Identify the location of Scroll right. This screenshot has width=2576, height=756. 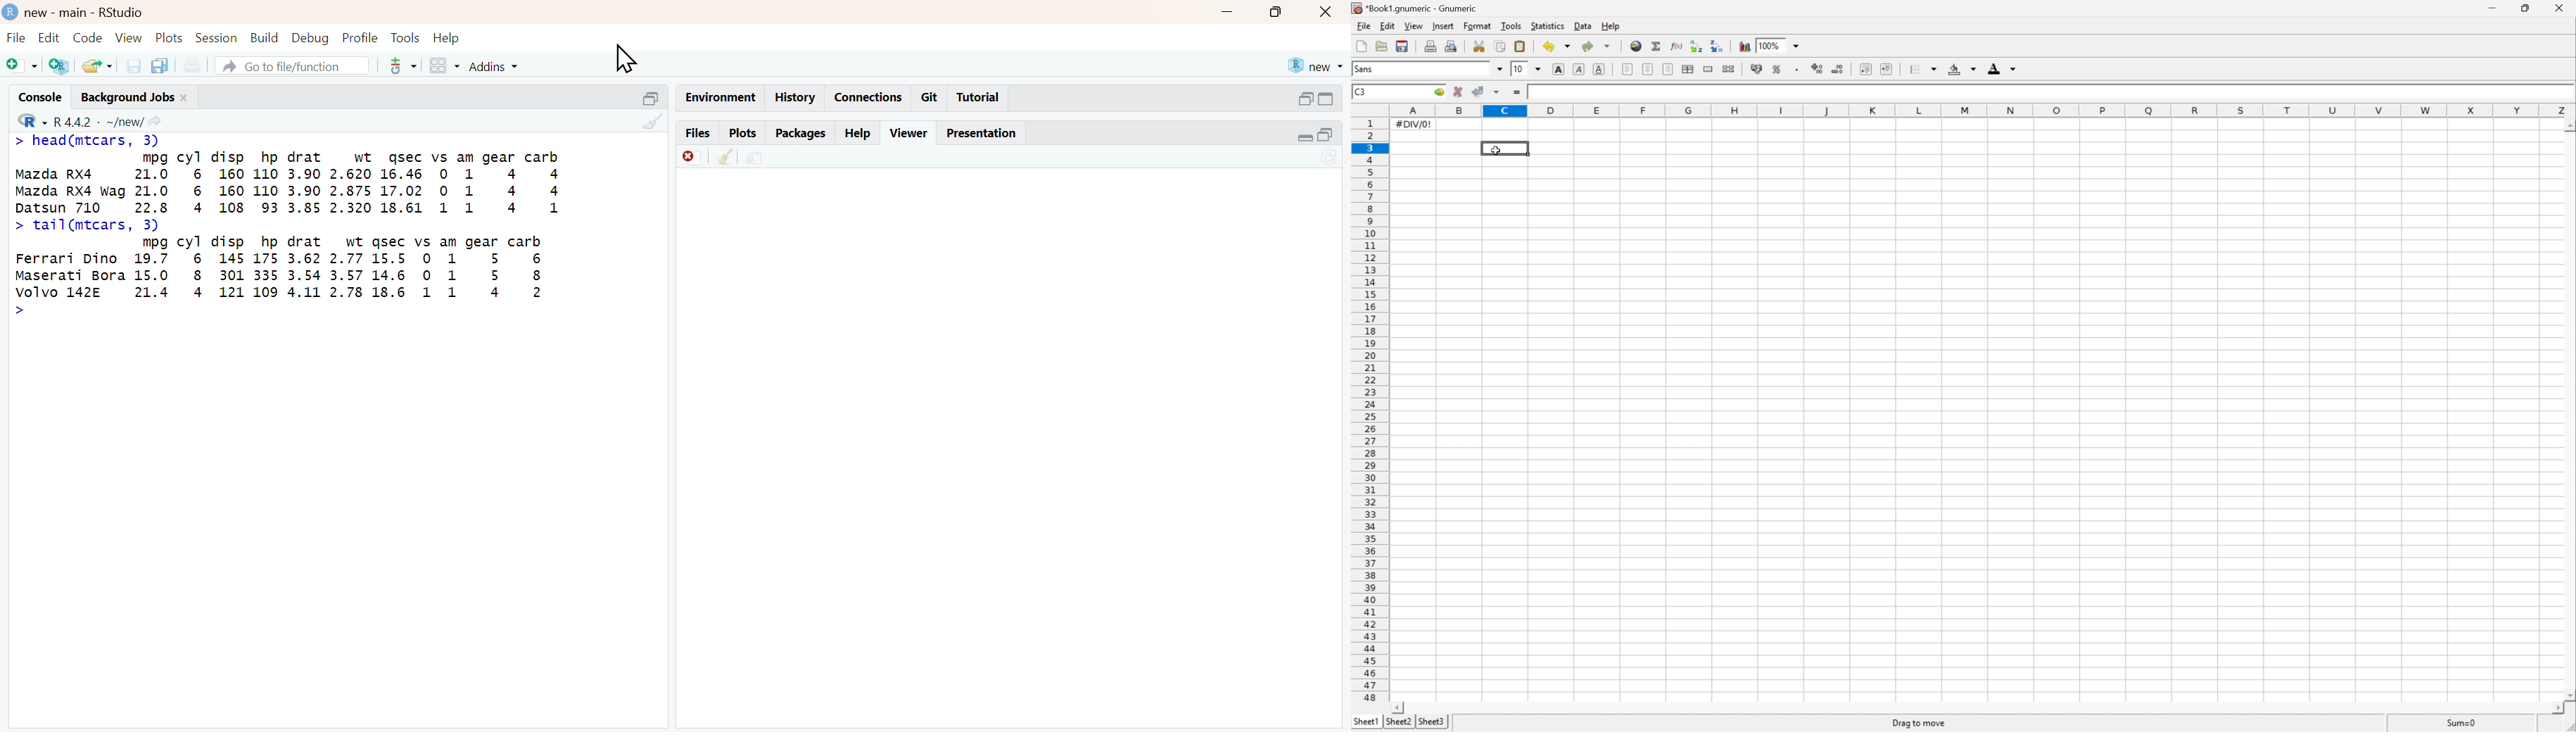
(2549, 709).